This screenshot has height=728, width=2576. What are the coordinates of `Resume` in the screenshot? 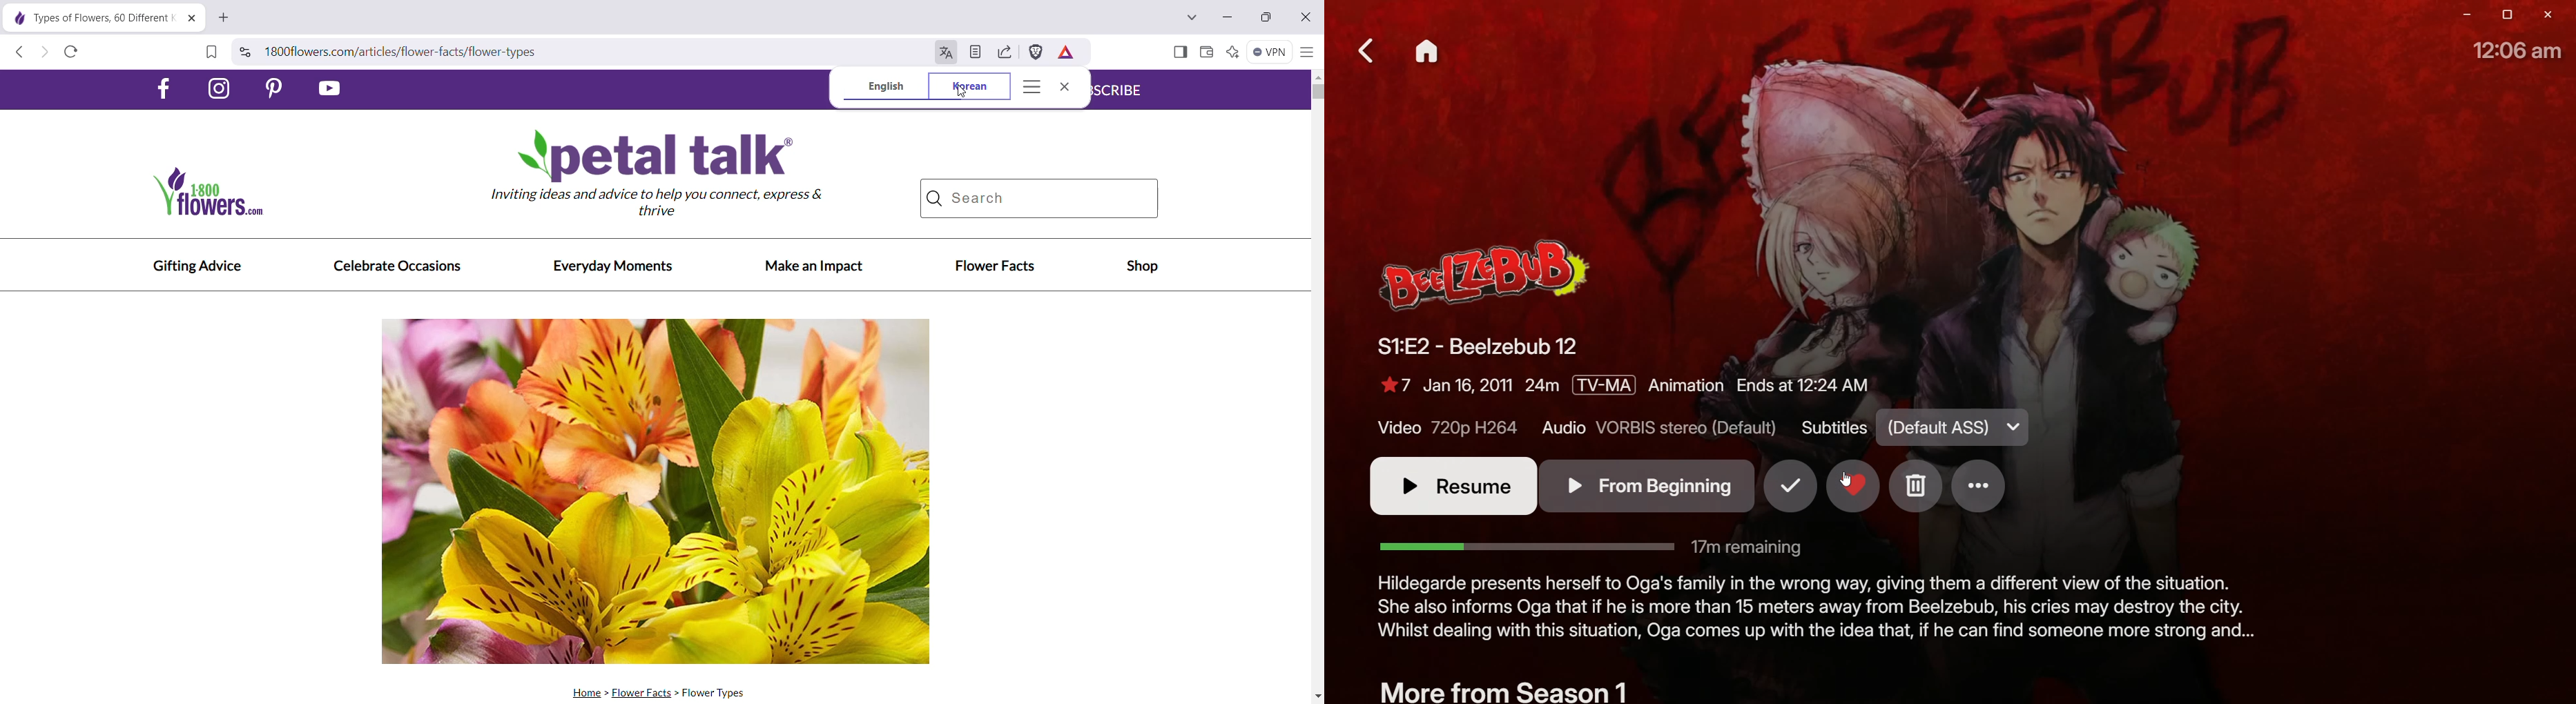 It's located at (1444, 489).